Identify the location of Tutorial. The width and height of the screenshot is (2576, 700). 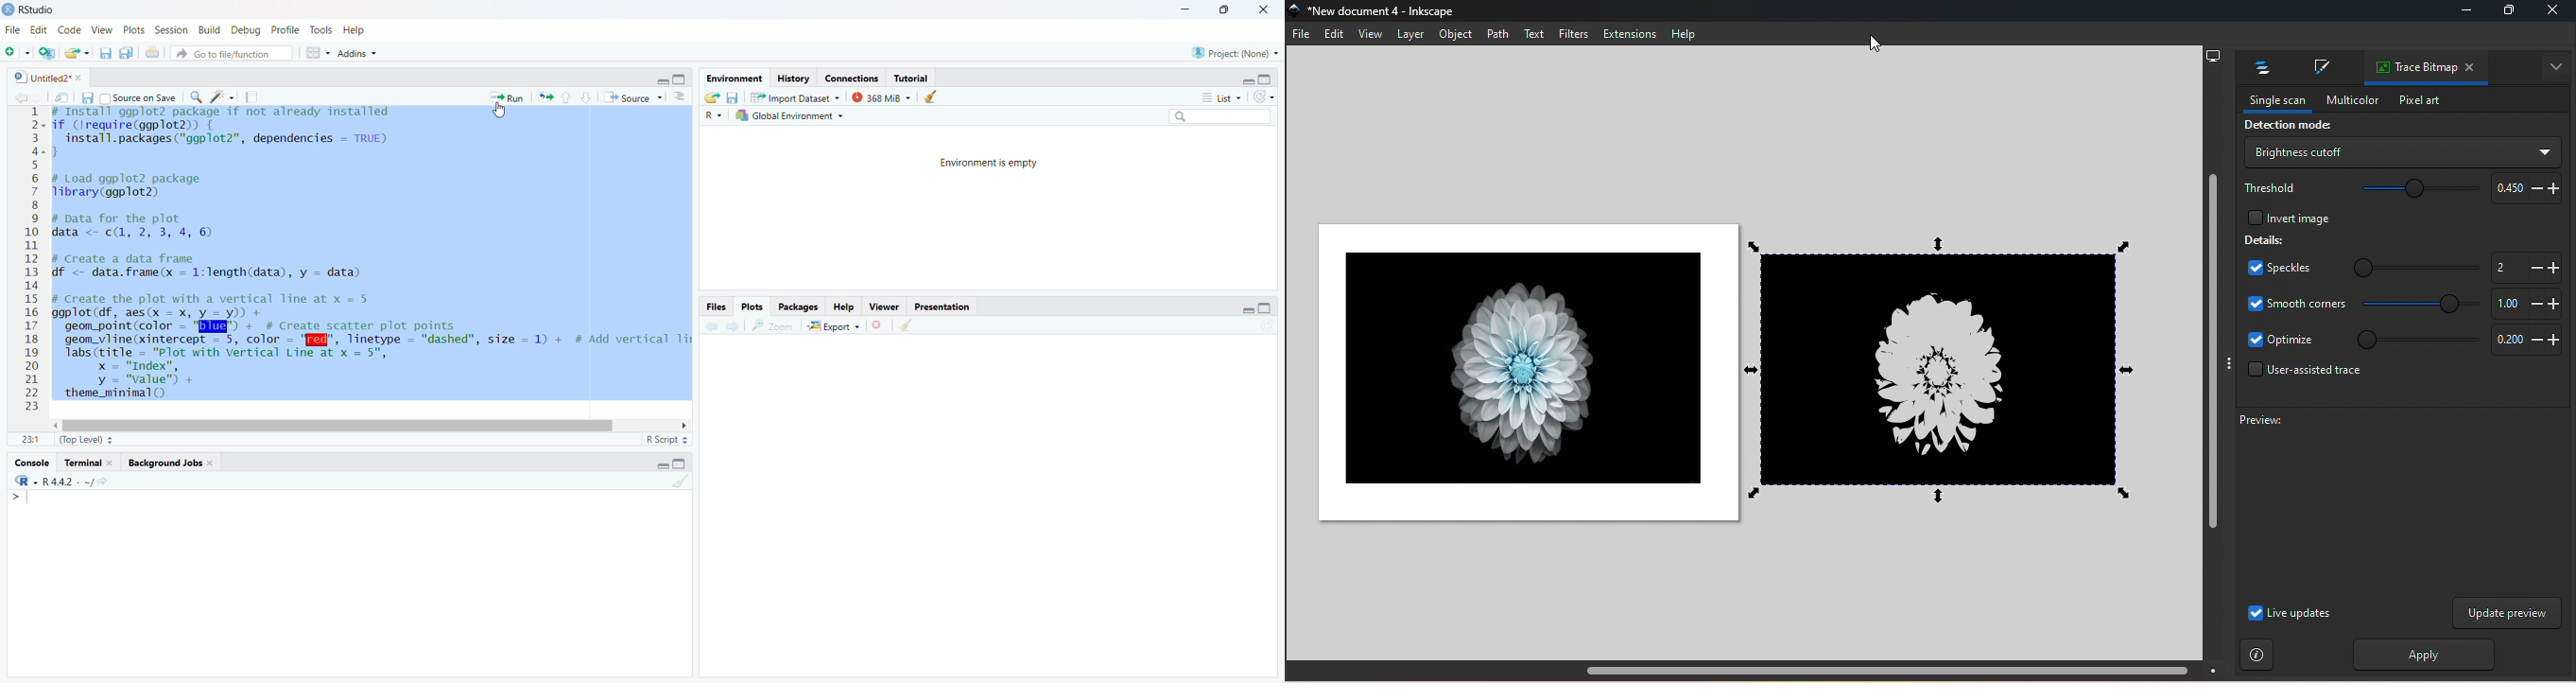
(914, 77).